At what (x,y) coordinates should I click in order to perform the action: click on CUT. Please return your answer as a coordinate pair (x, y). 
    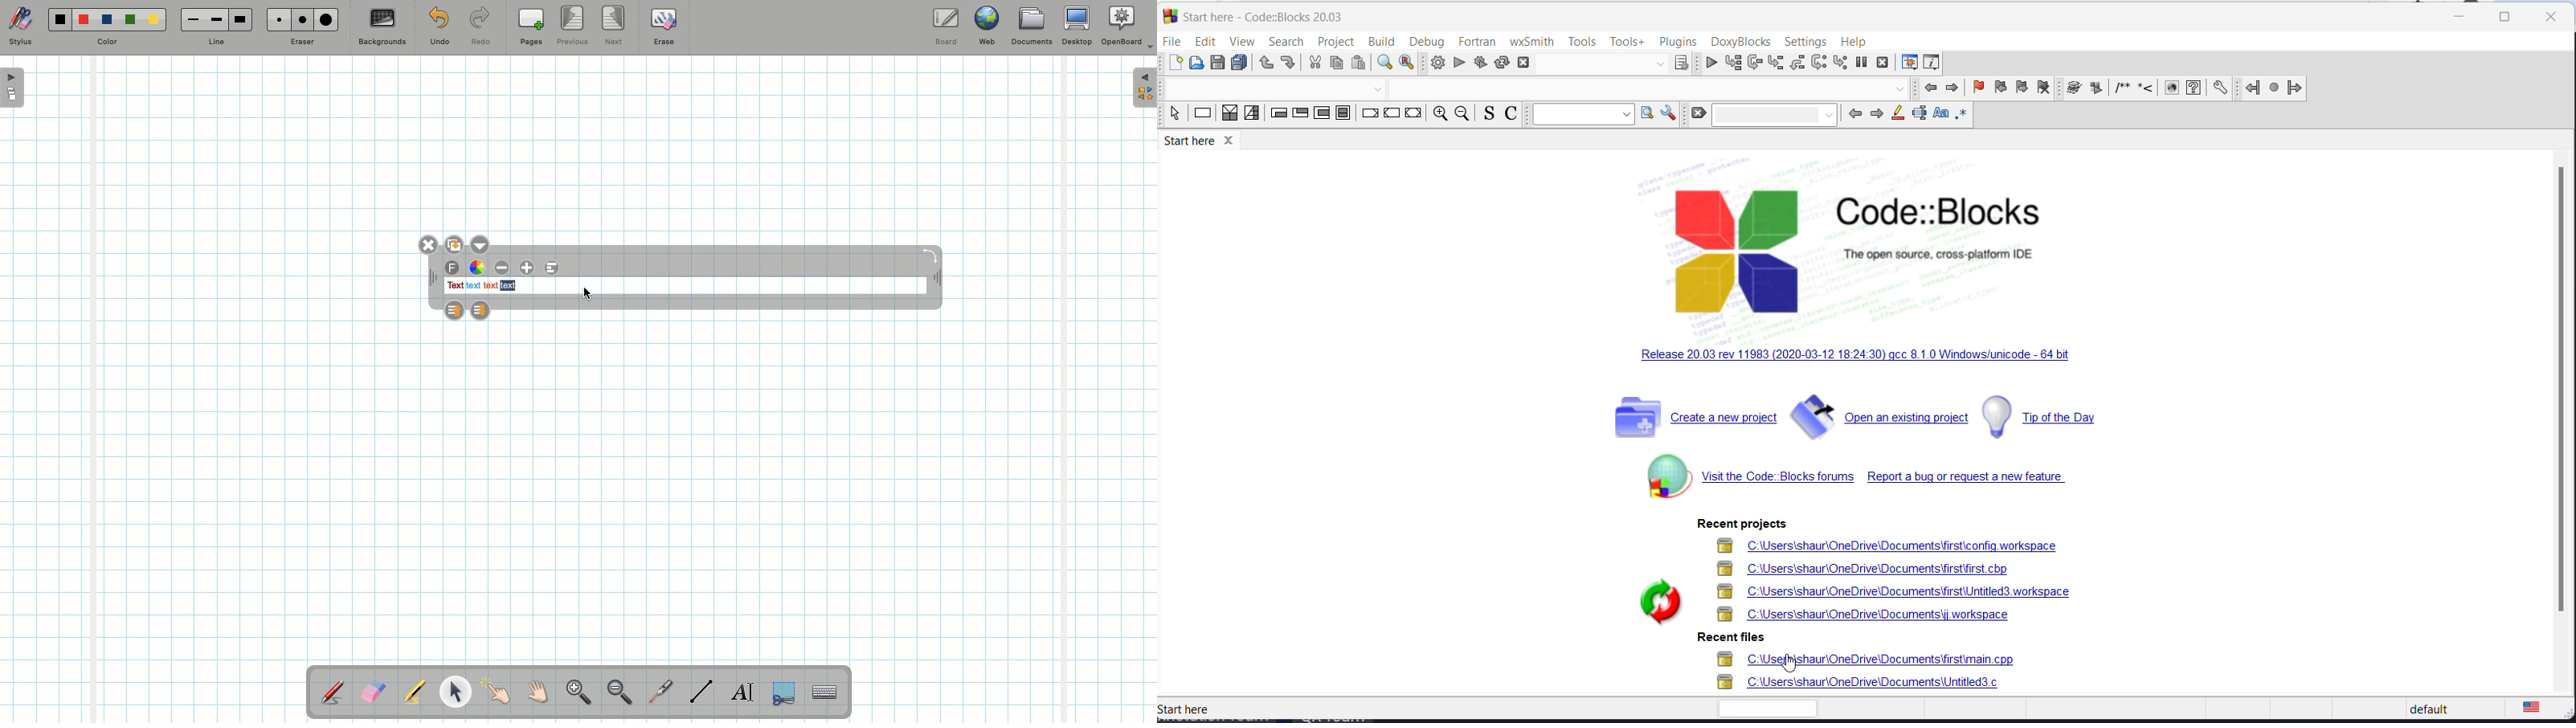
    Looking at the image, I should click on (1314, 64).